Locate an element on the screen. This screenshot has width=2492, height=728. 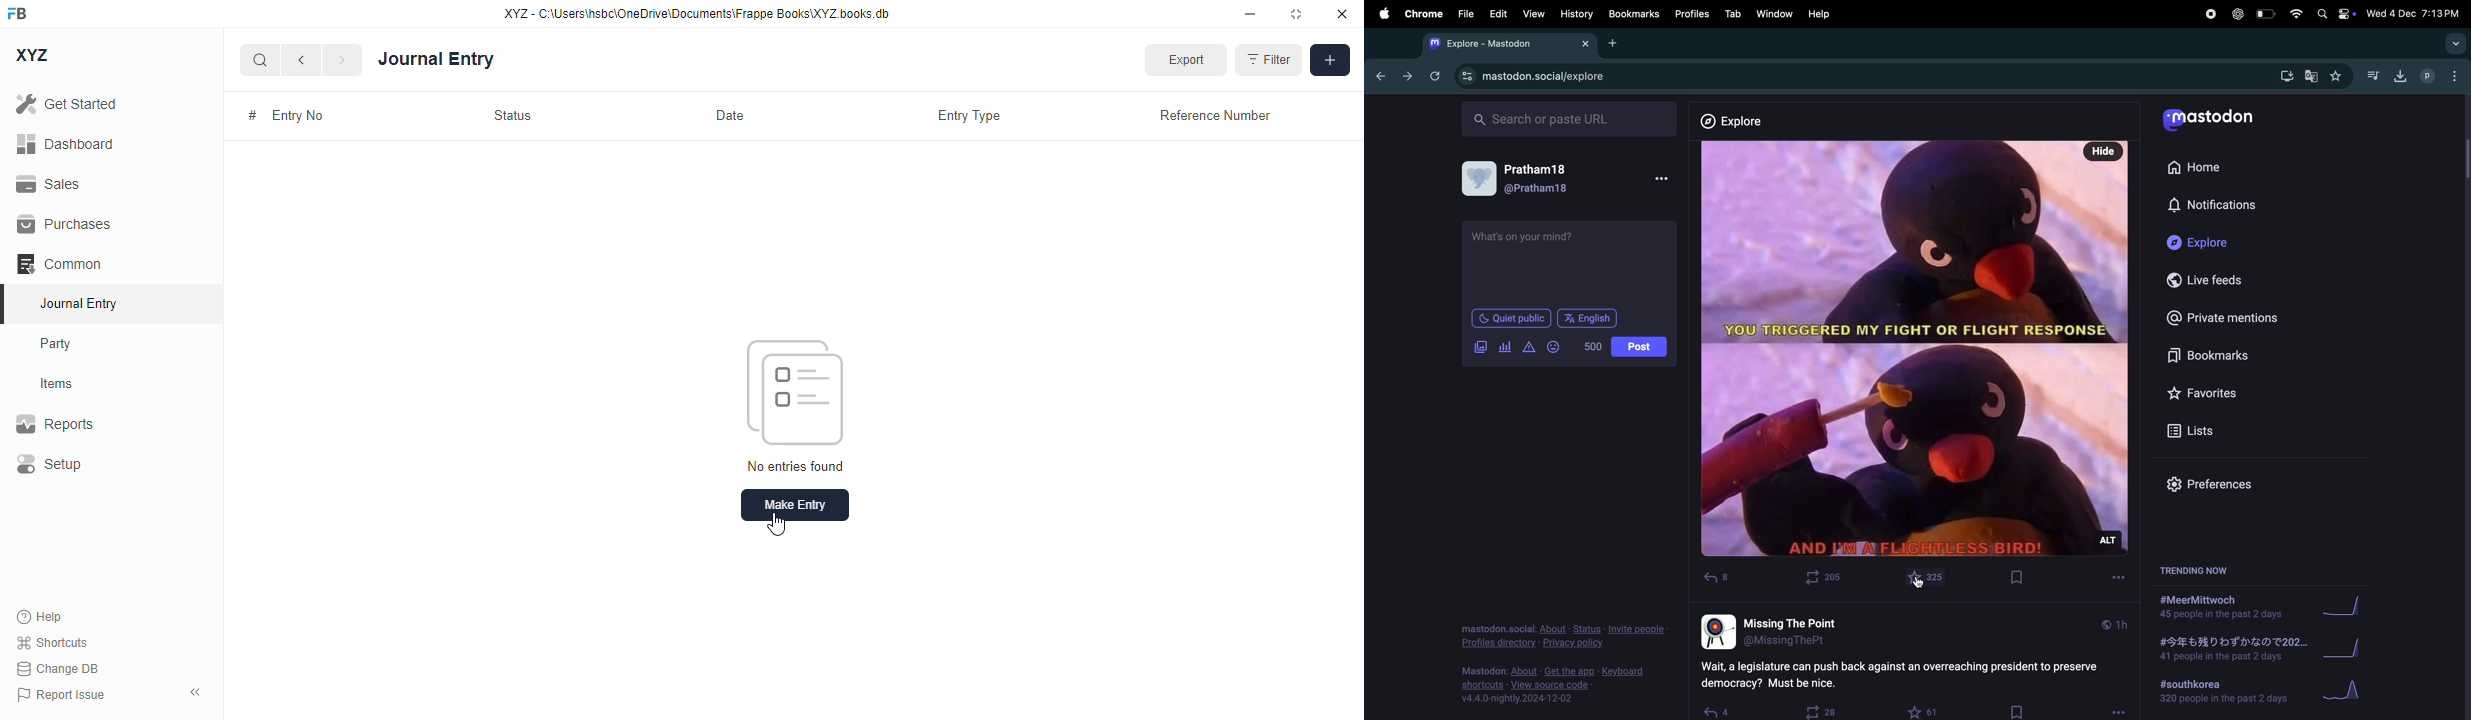
Quiet public is located at coordinates (1512, 318).